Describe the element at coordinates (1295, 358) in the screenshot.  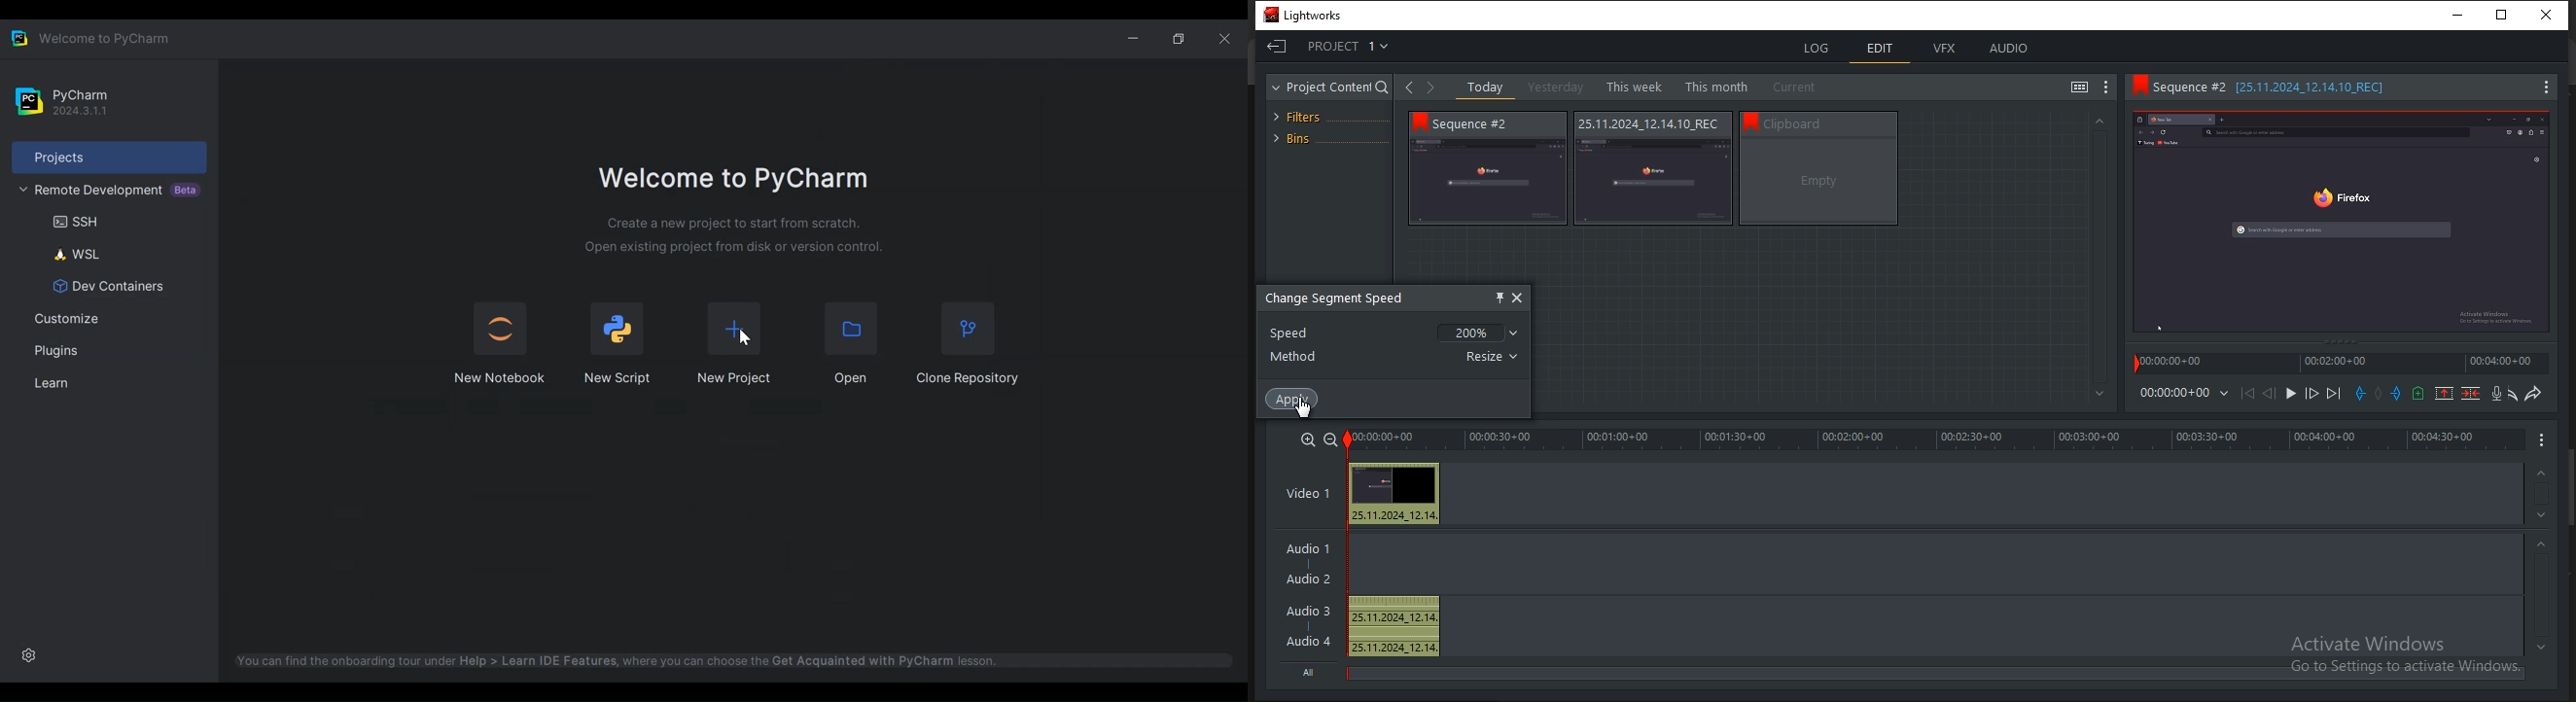
I see `method` at that location.